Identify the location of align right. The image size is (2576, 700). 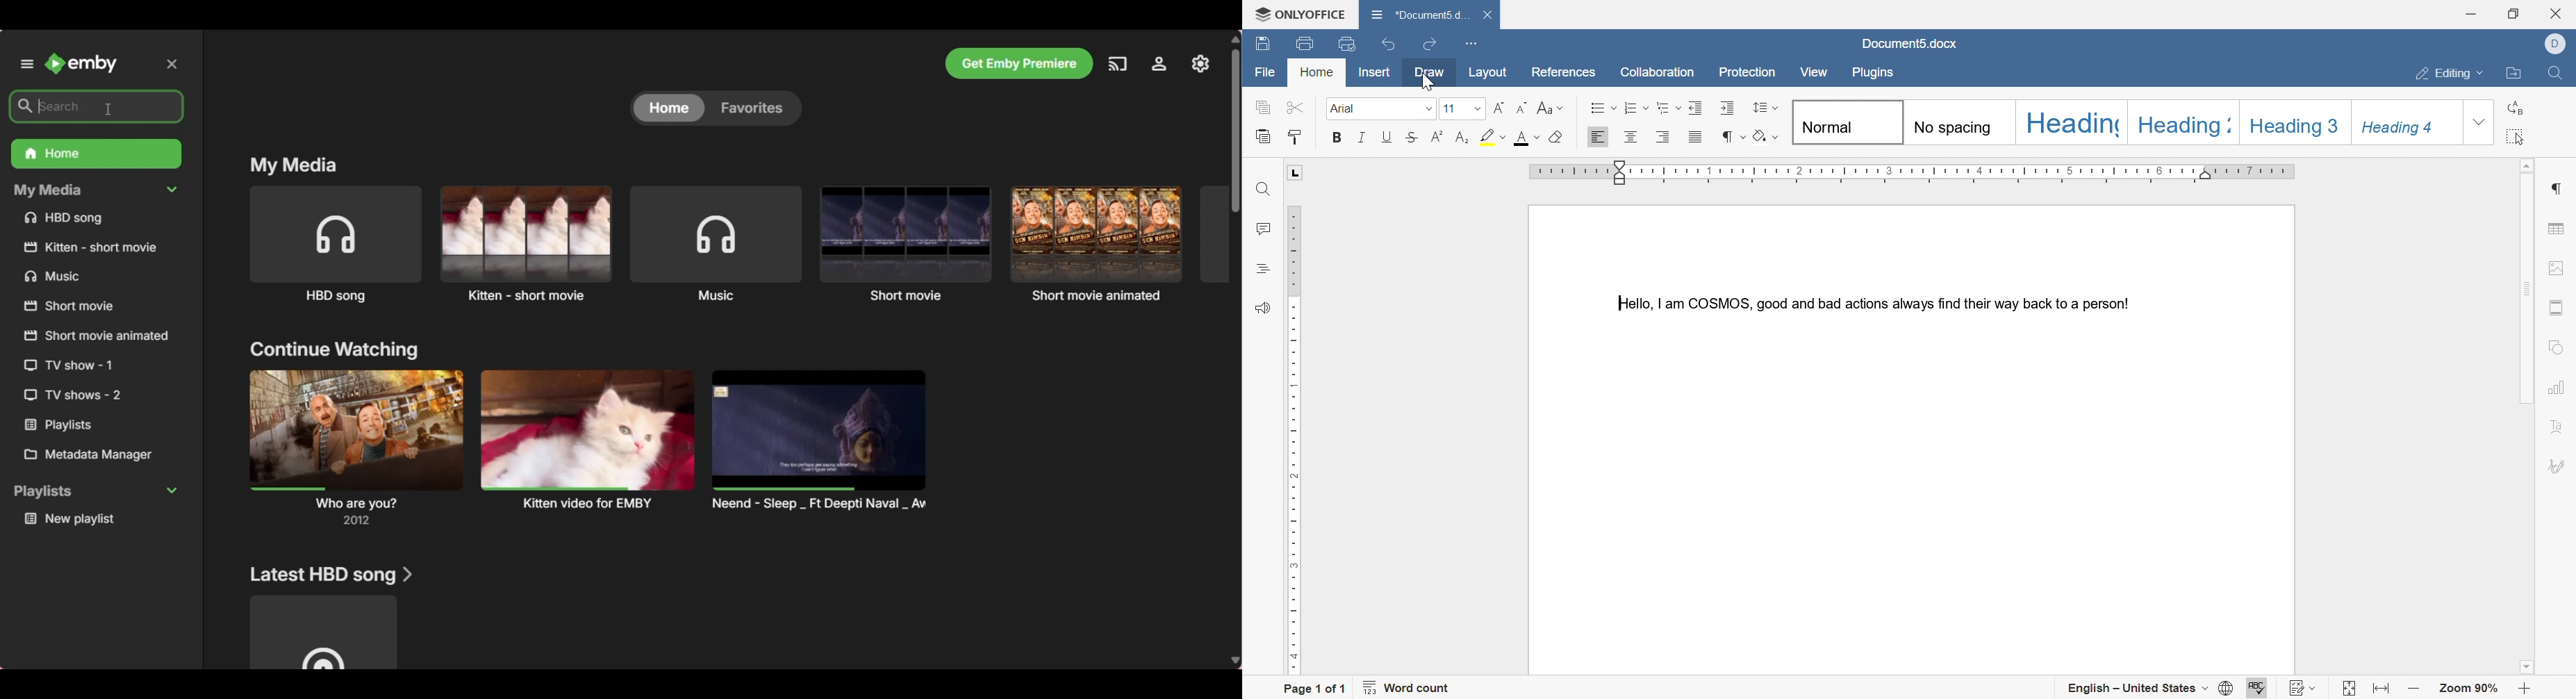
(1662, 137).